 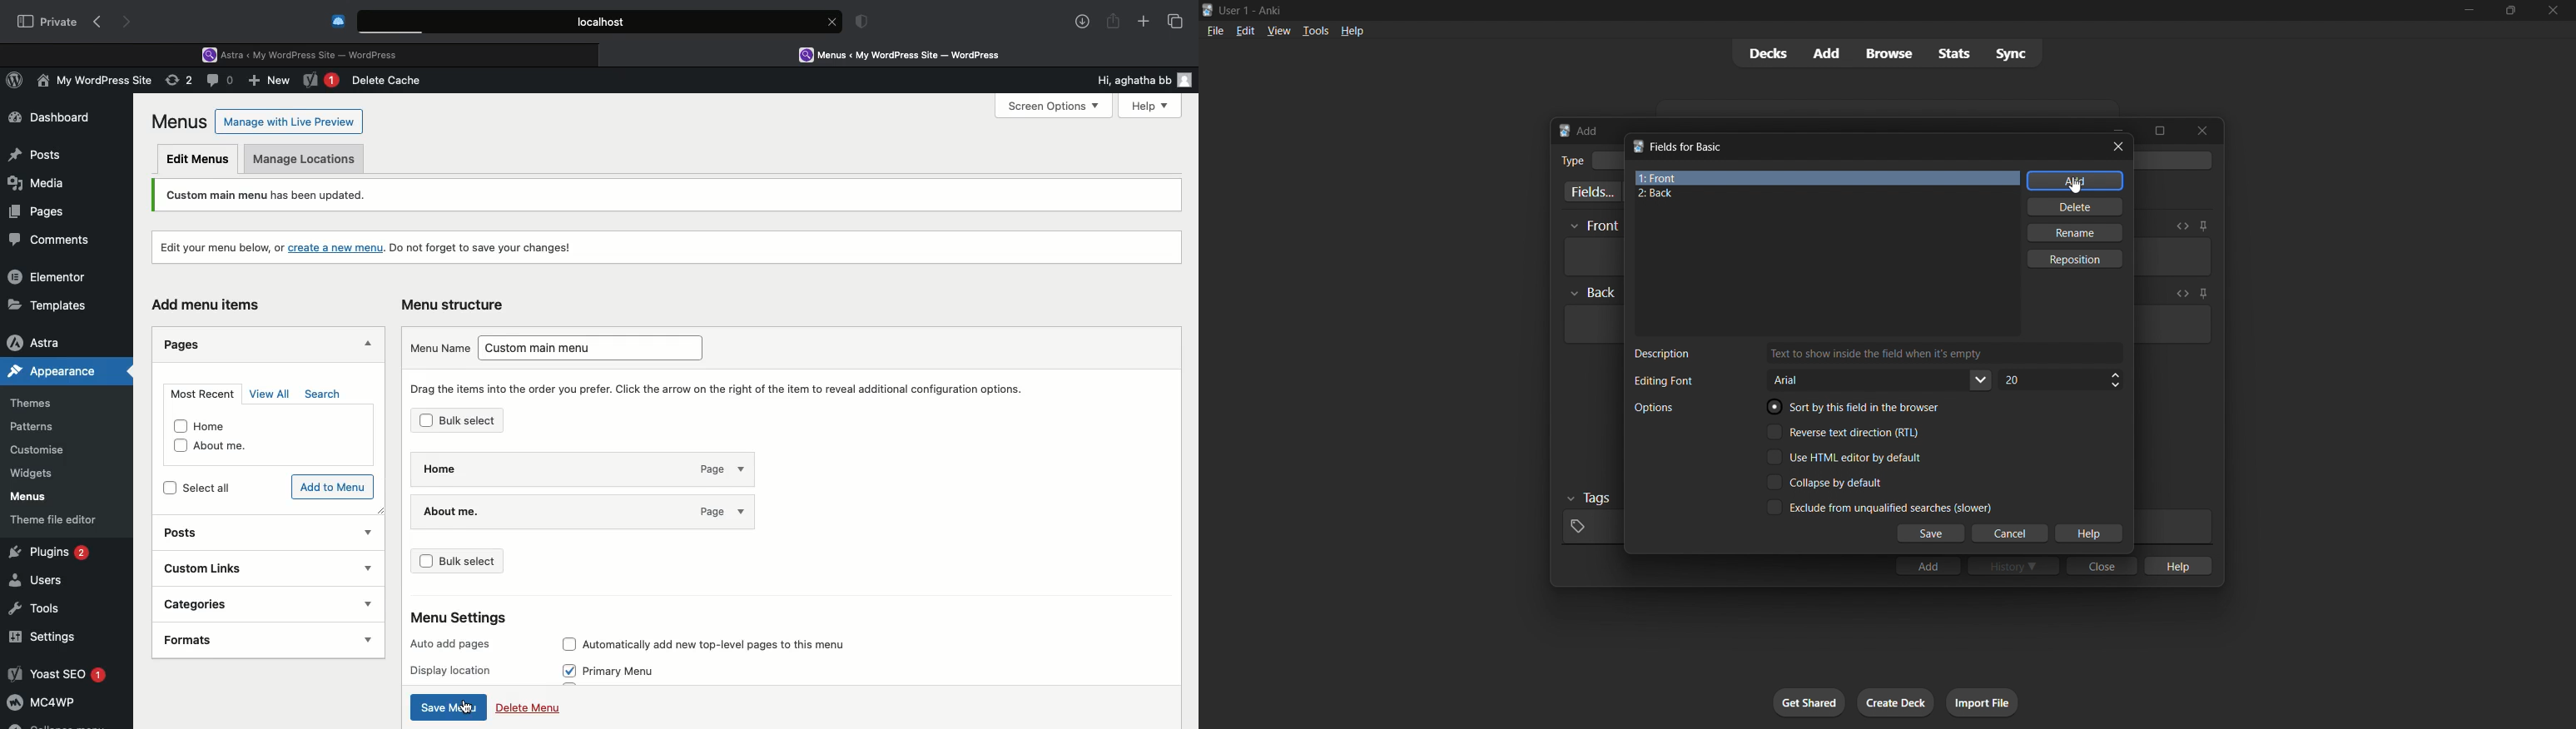 What do you see at coordinates (1590, 527) in the screenshot?
I see `card tags input` at bounding box center [1590, 527].